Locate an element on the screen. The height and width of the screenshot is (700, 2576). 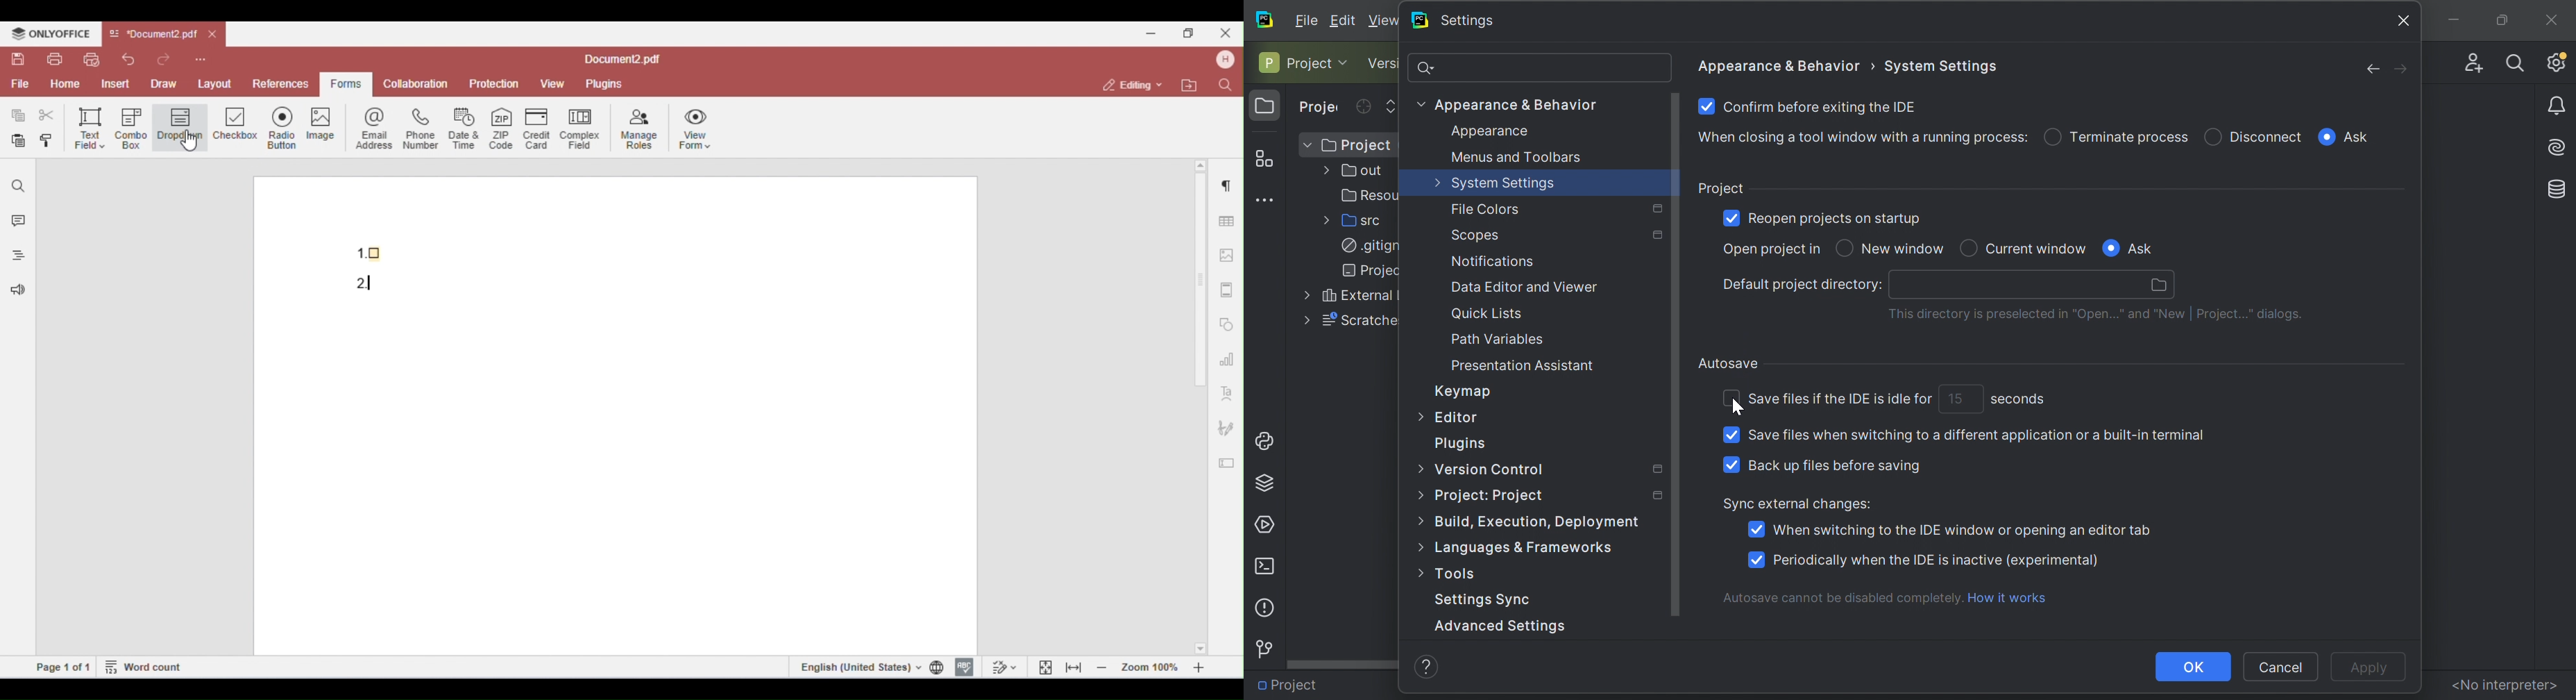
Scroll bar is located at coordinates (1675, 357).